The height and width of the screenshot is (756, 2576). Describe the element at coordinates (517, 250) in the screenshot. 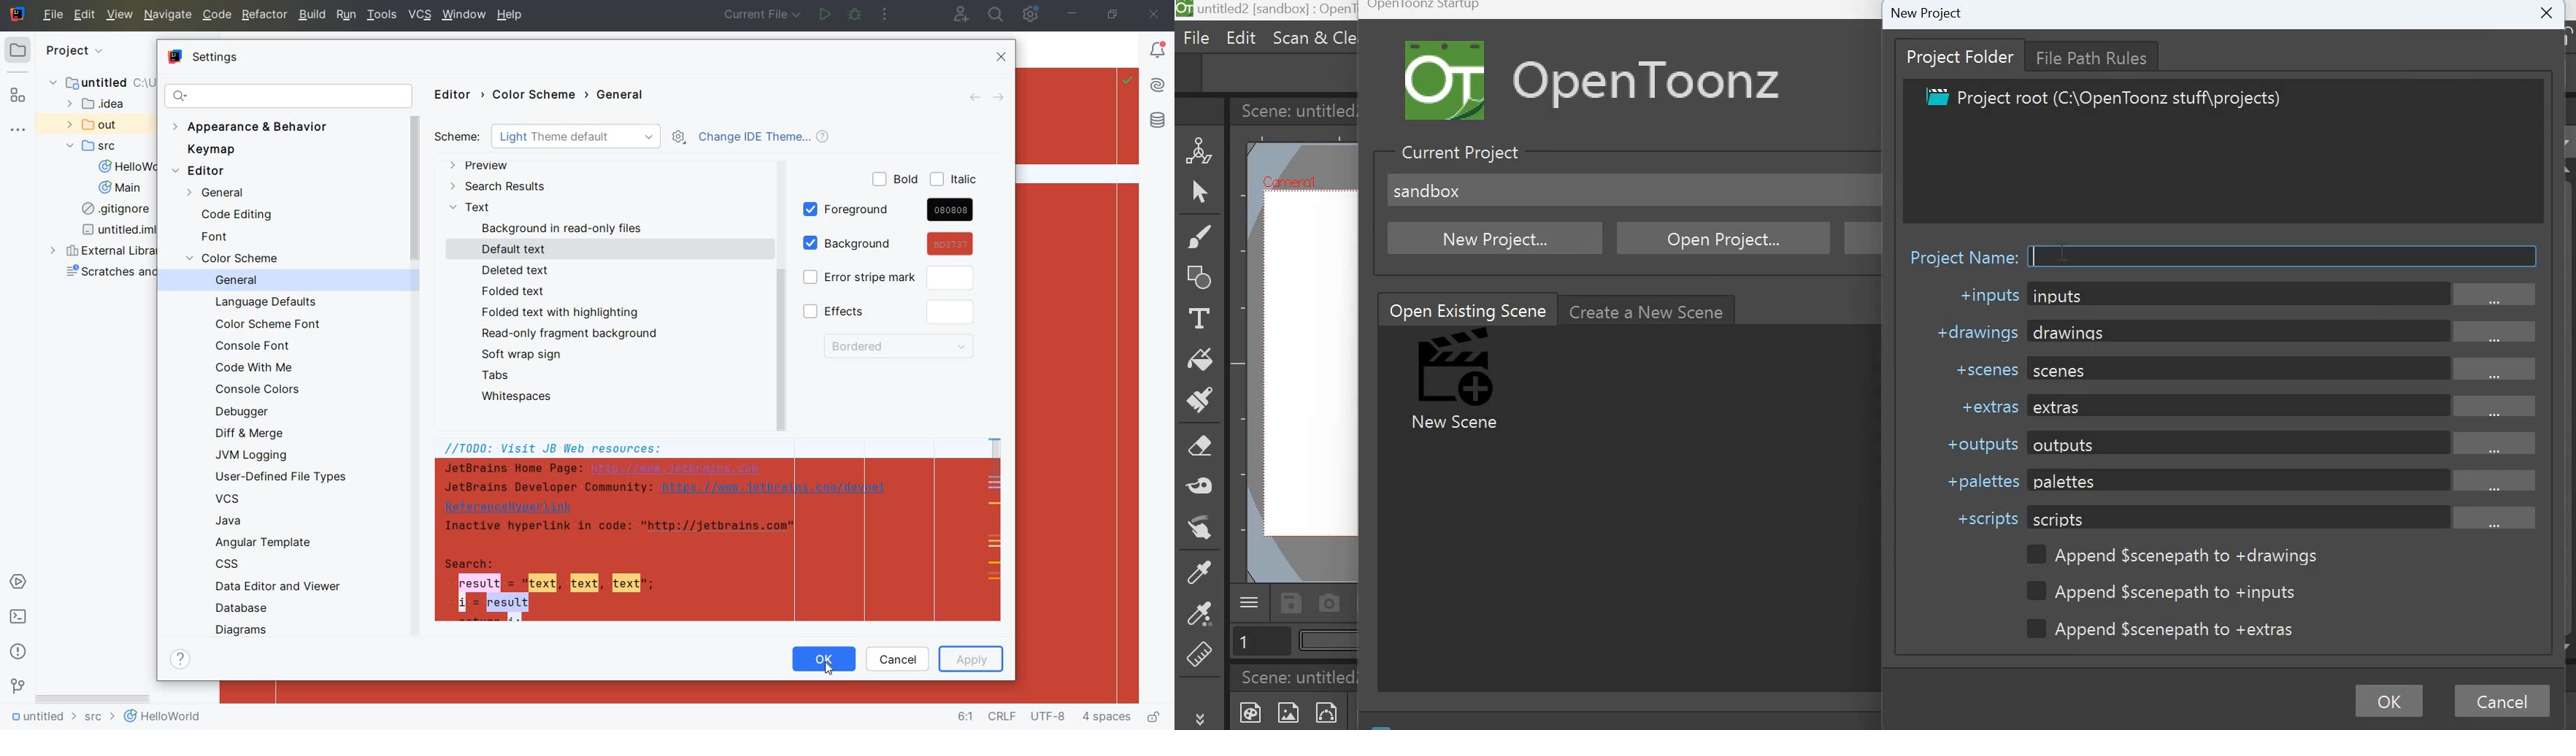

I see `DEFAULT TEXT` at that location.